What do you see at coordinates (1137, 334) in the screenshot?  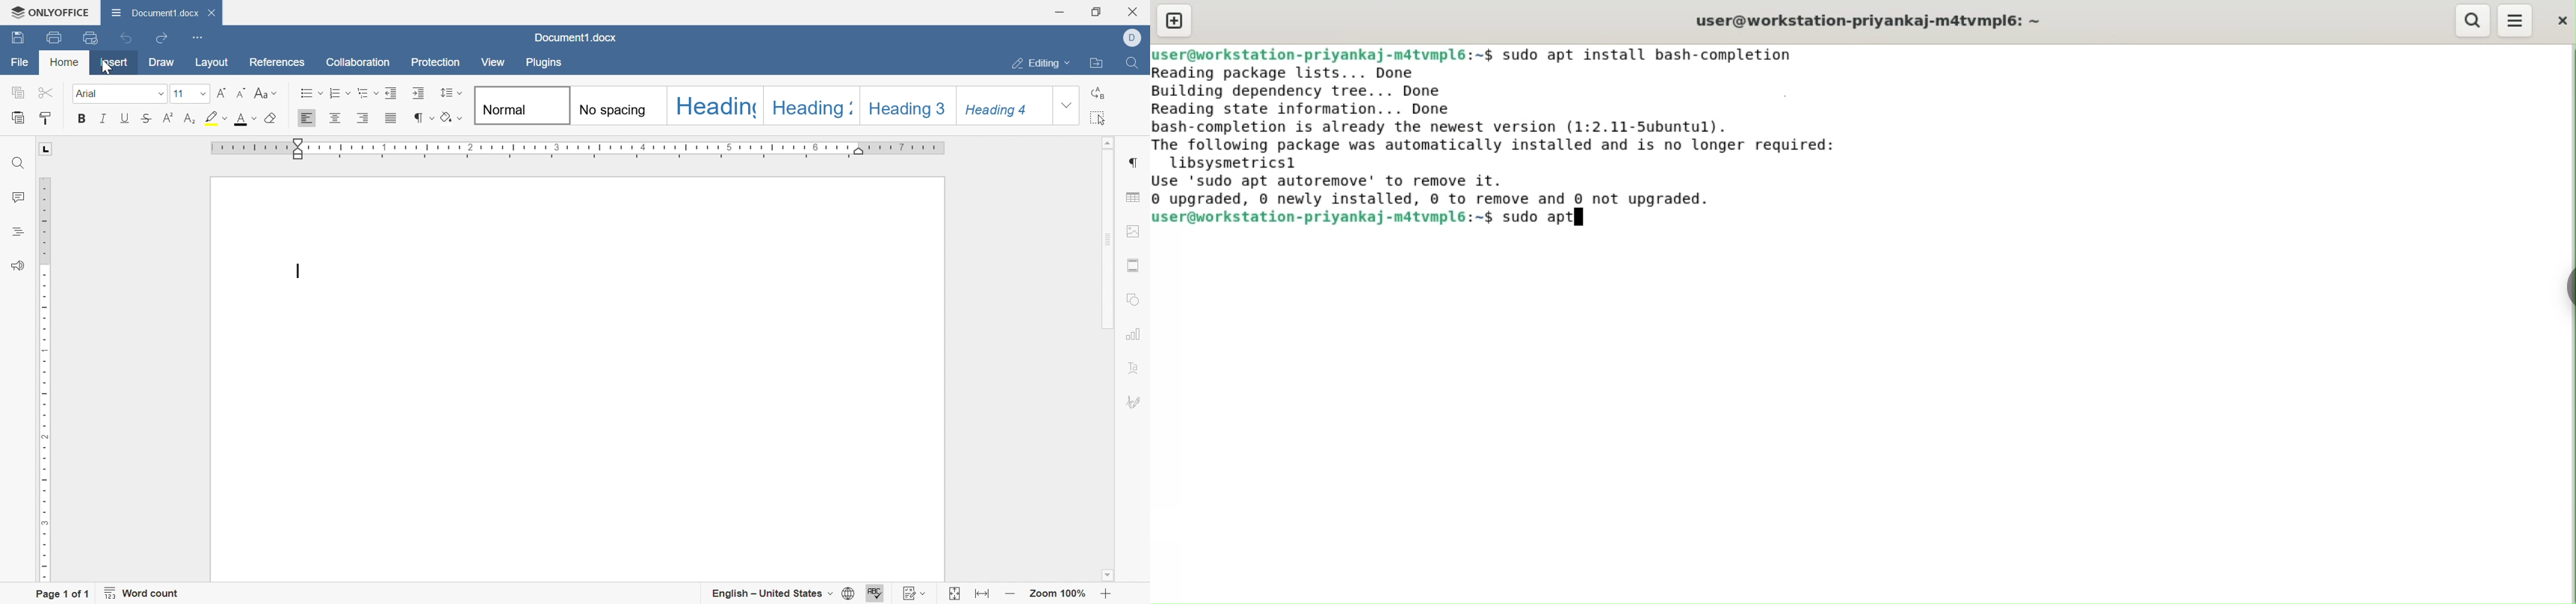 I see `Chart settings` at bounding box center [1137, 334].